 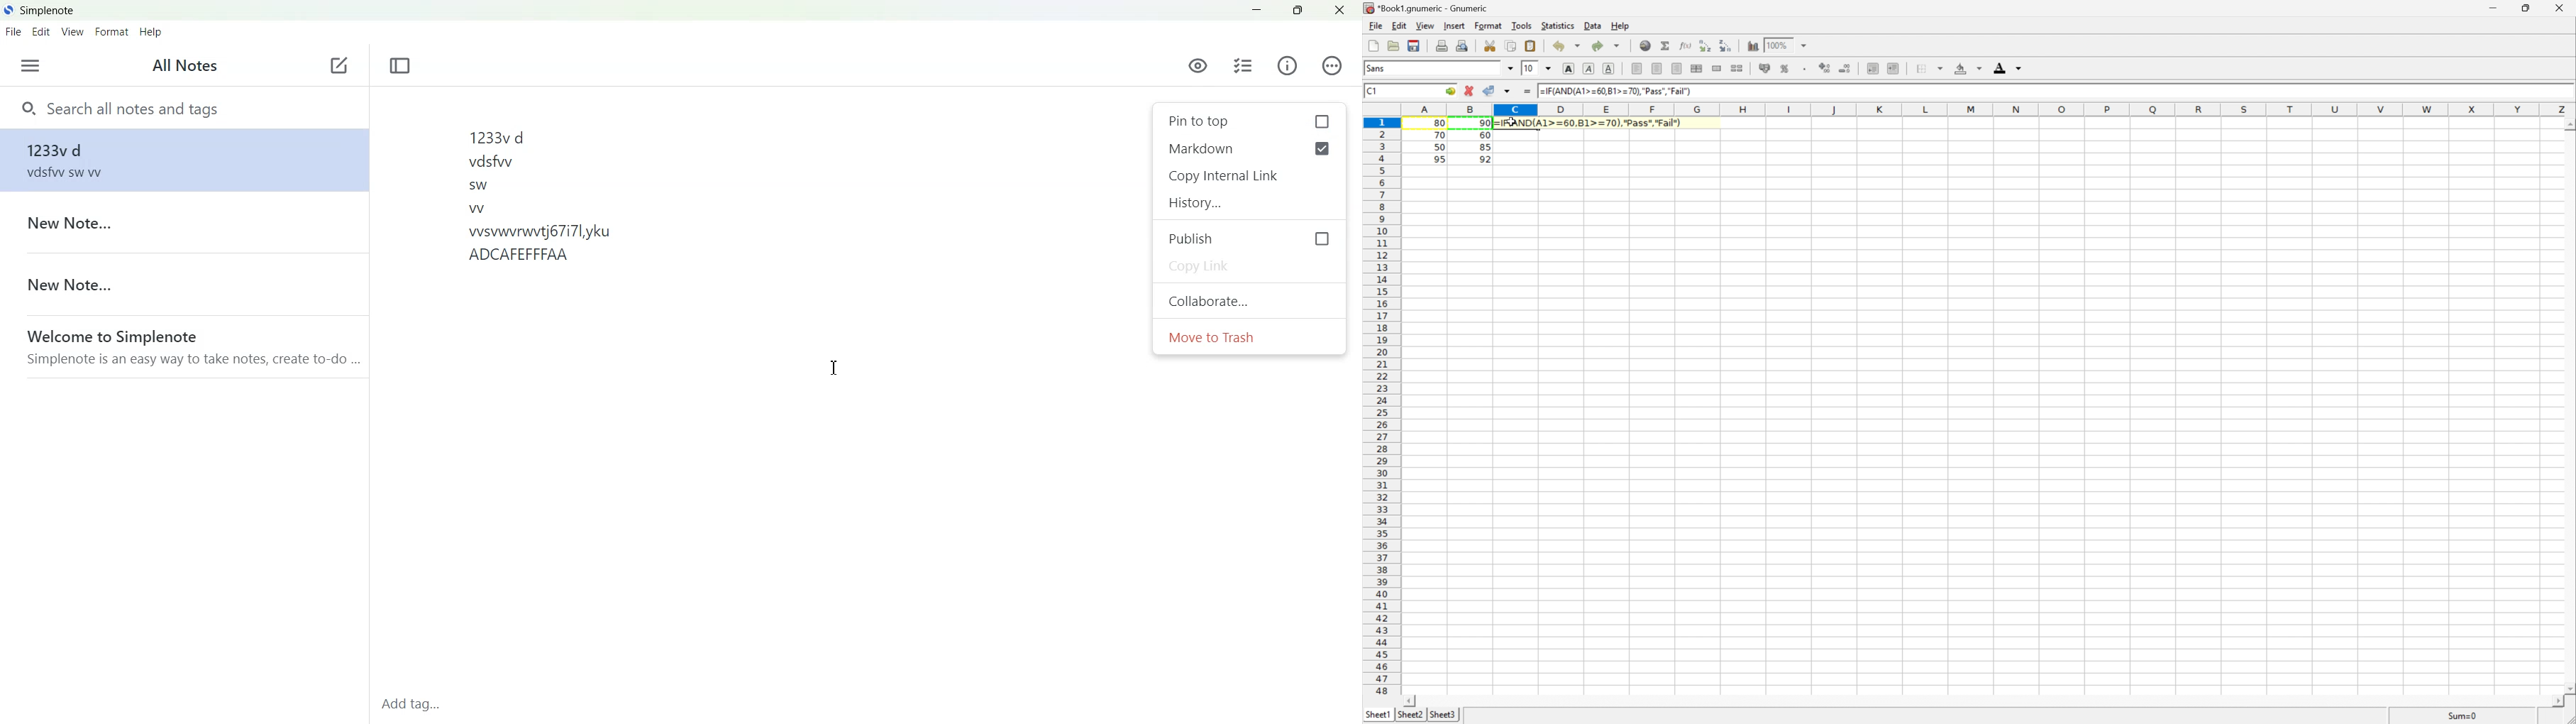 What do you see at coordinates (1439, 159) in the screenshot?
I see `95` at bounding box center [1439, 159].